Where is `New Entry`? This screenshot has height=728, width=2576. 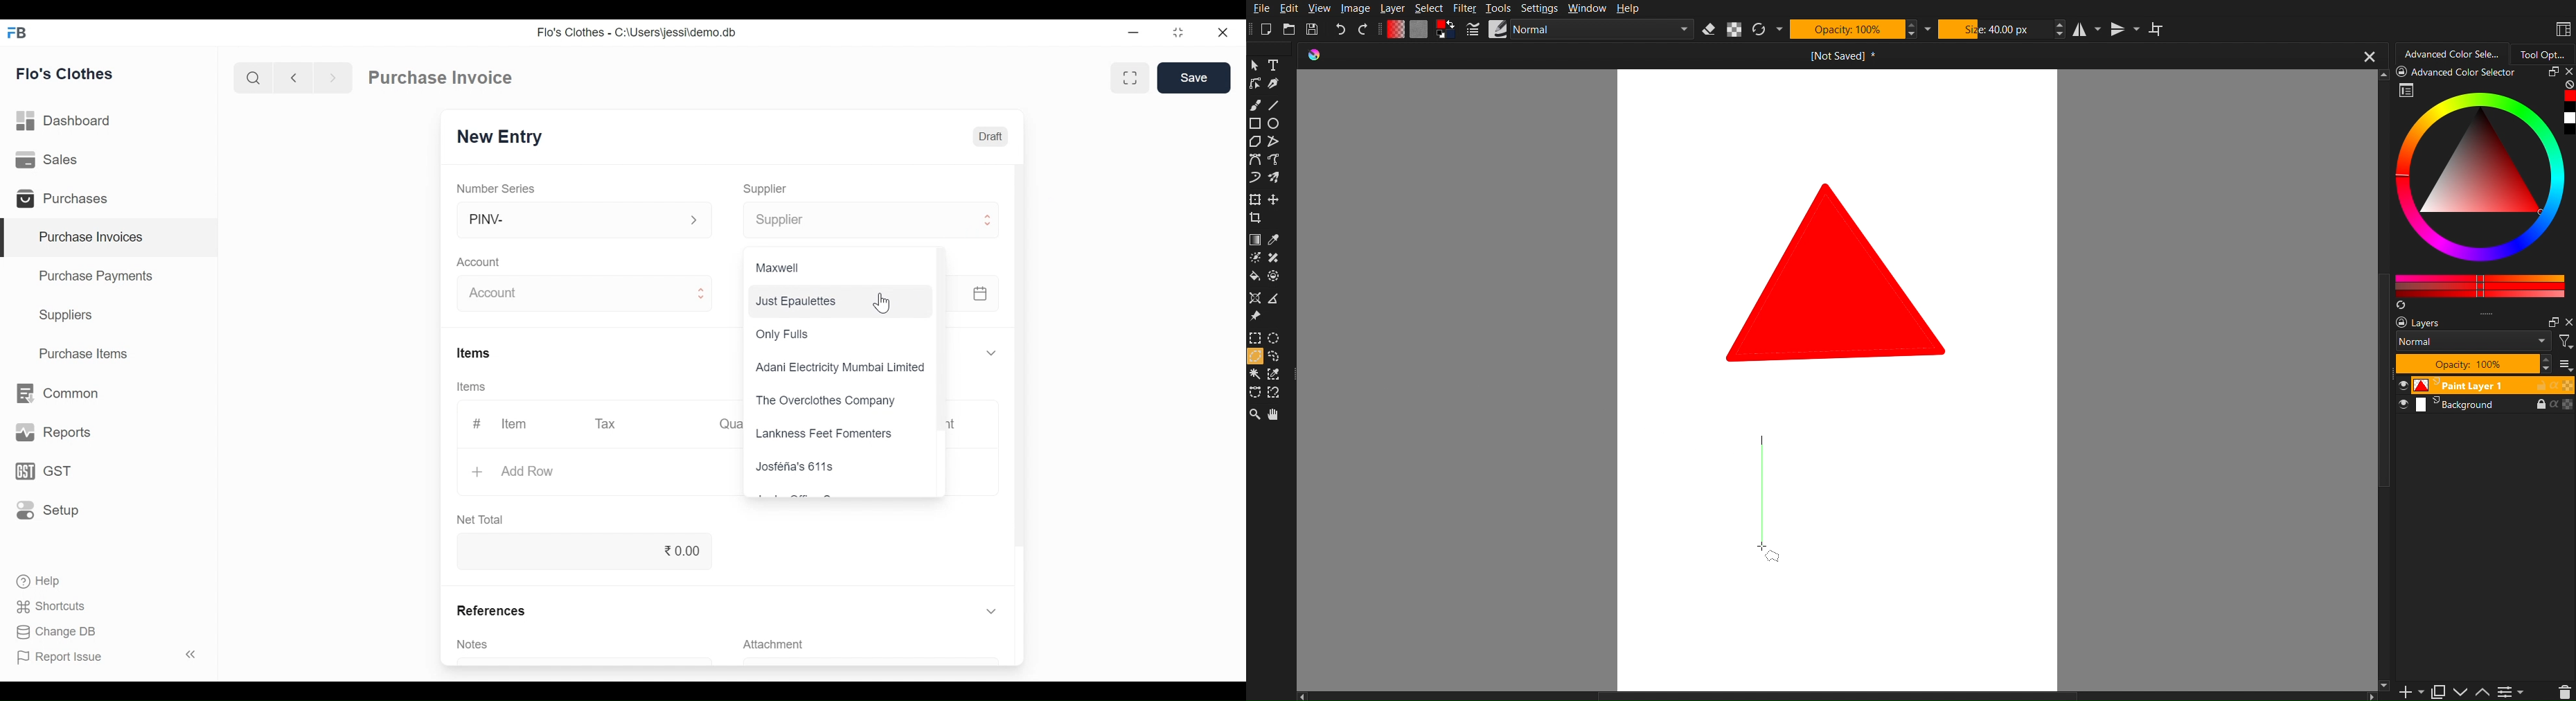 New Entry is located at coordinates (501, 137).